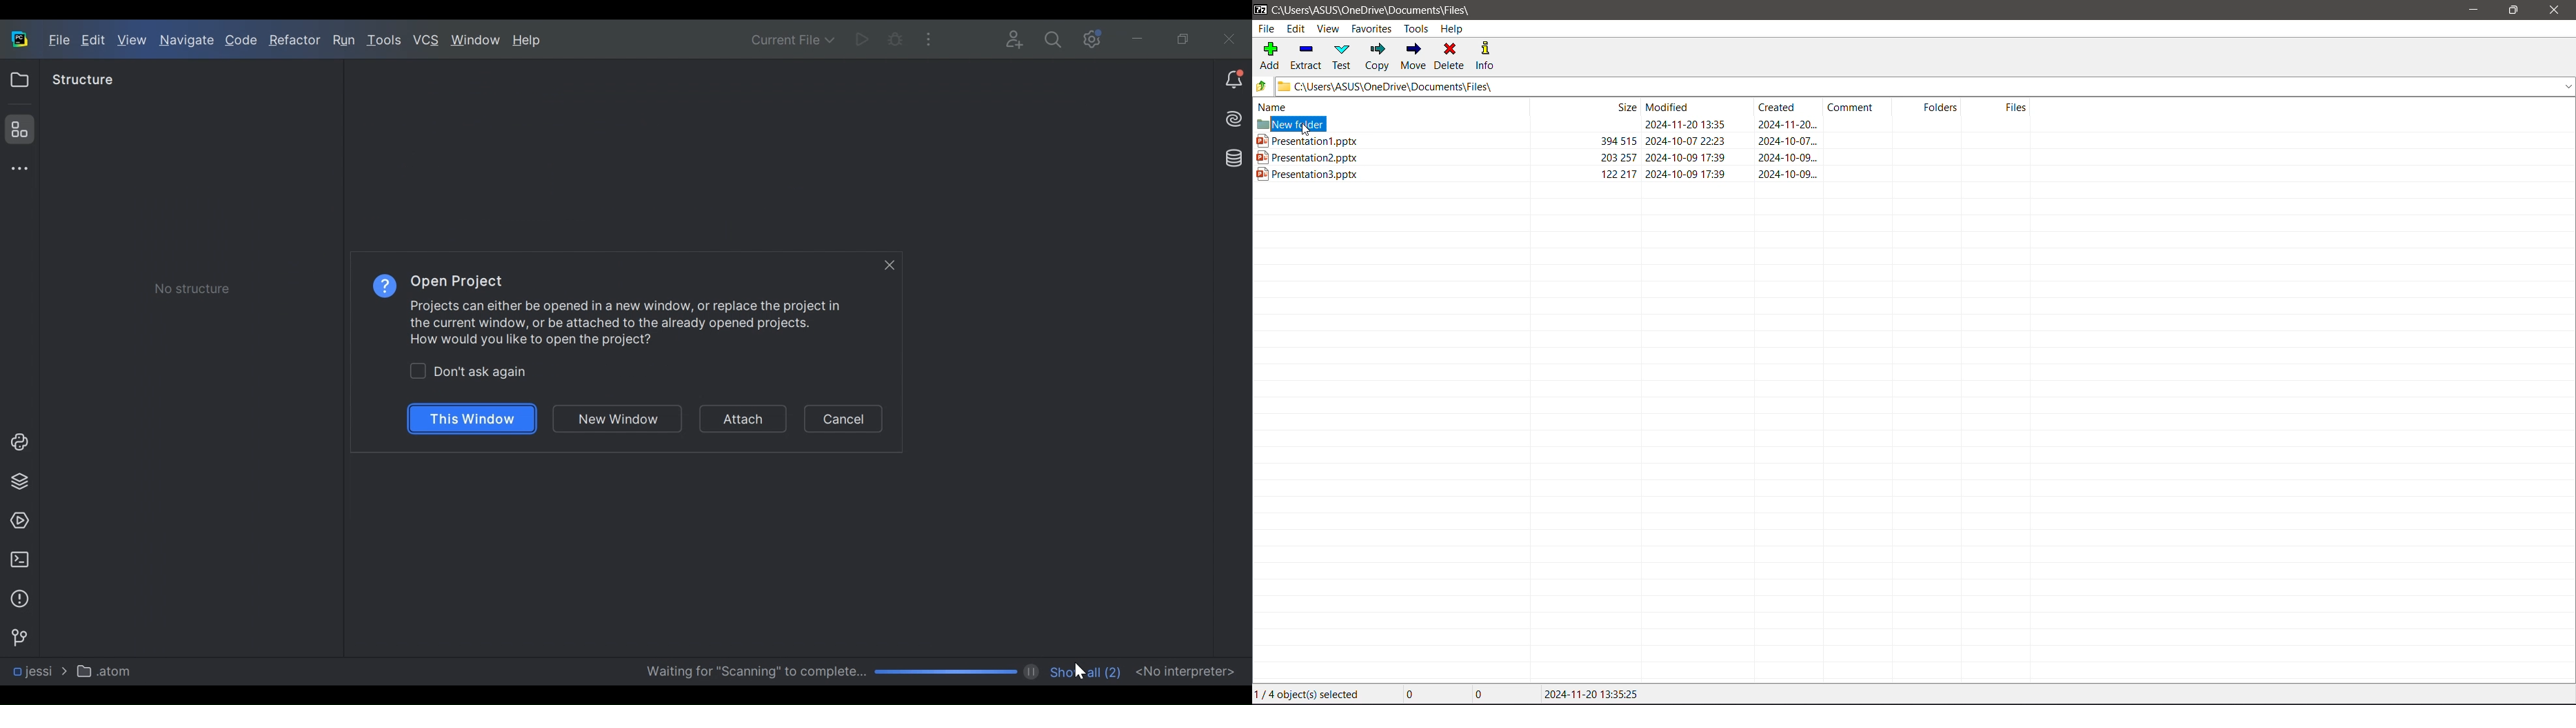 The width and height of the screenshot is (2576, 728). I want to click on Comment, so click(1860, 107).